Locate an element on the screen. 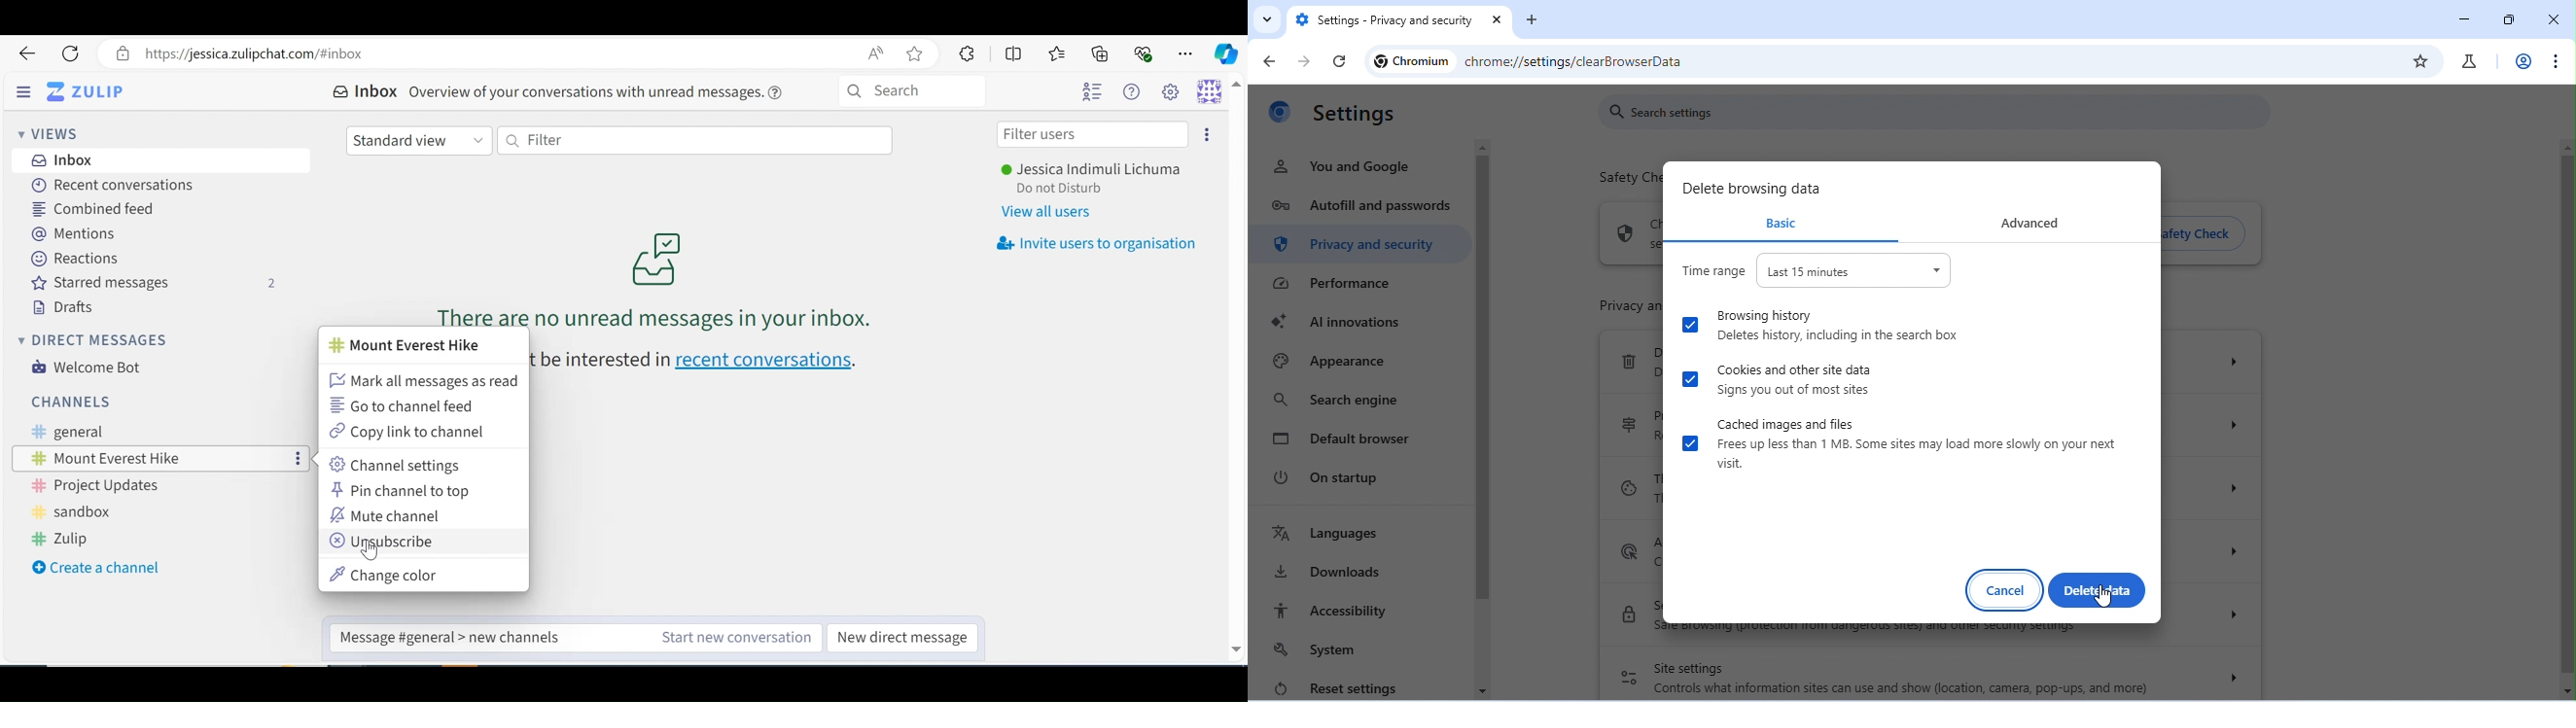 The image size is (2576, 728). Favorites is located at coordinates (1059, 53).